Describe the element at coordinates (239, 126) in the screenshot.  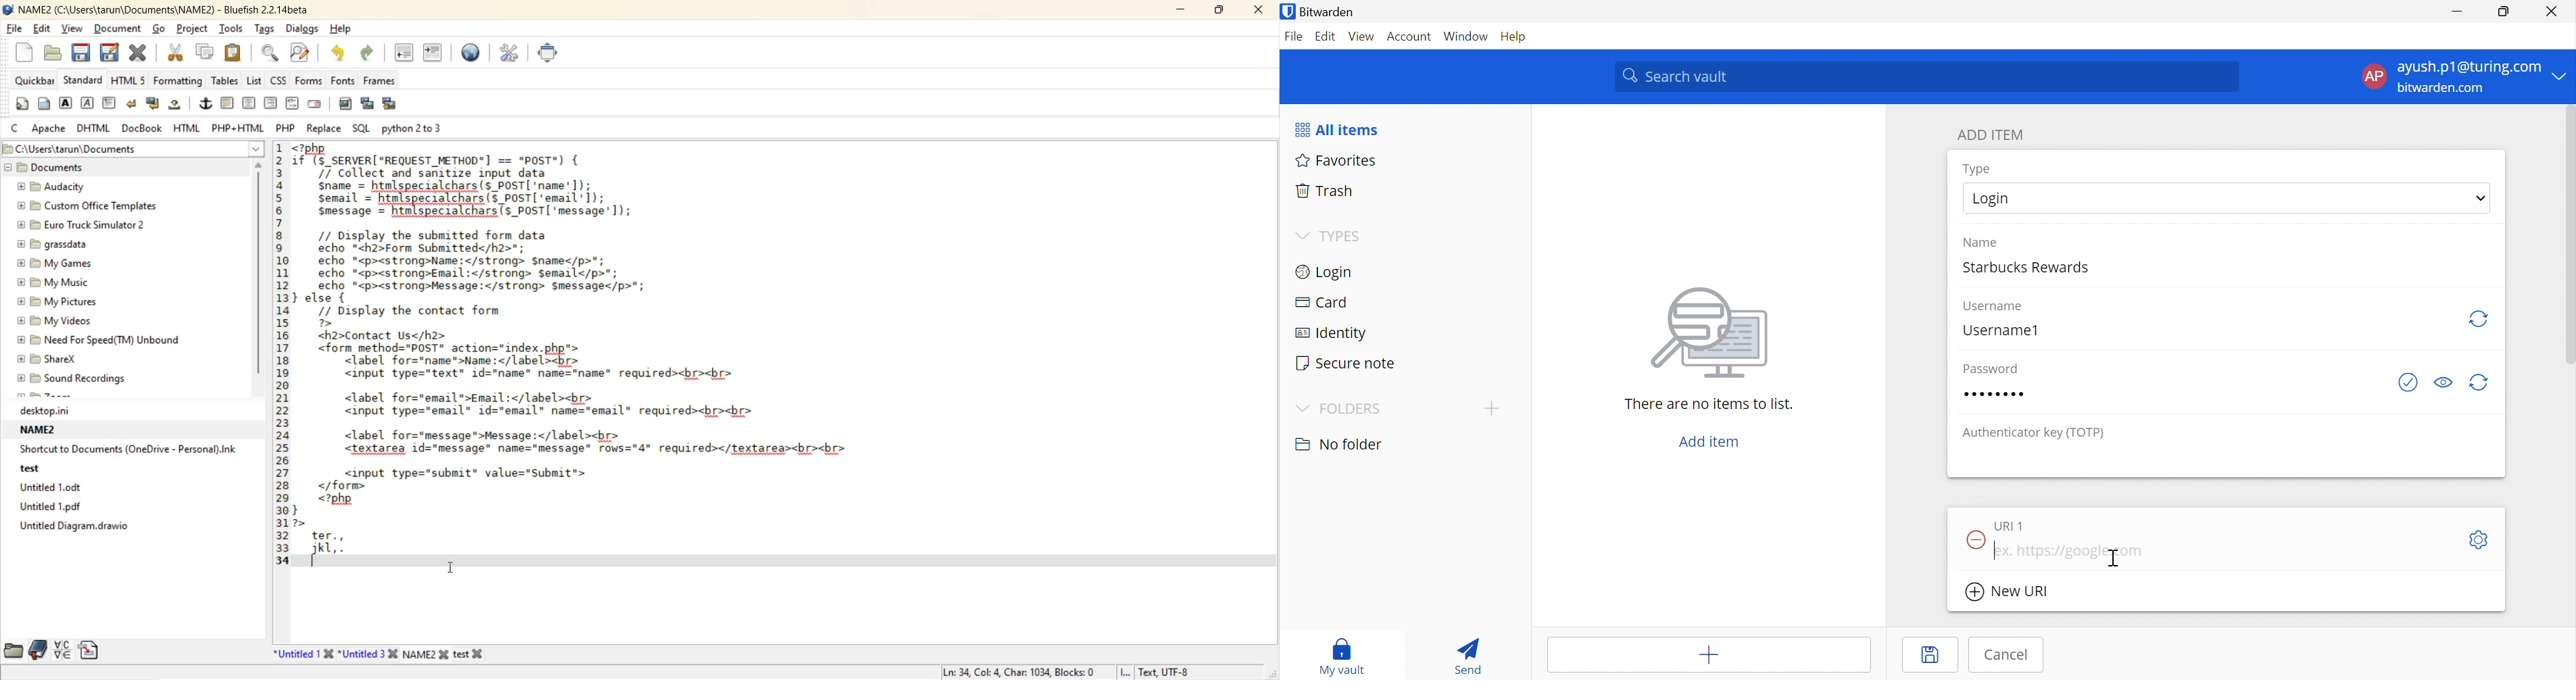
I see `php html` at that location.